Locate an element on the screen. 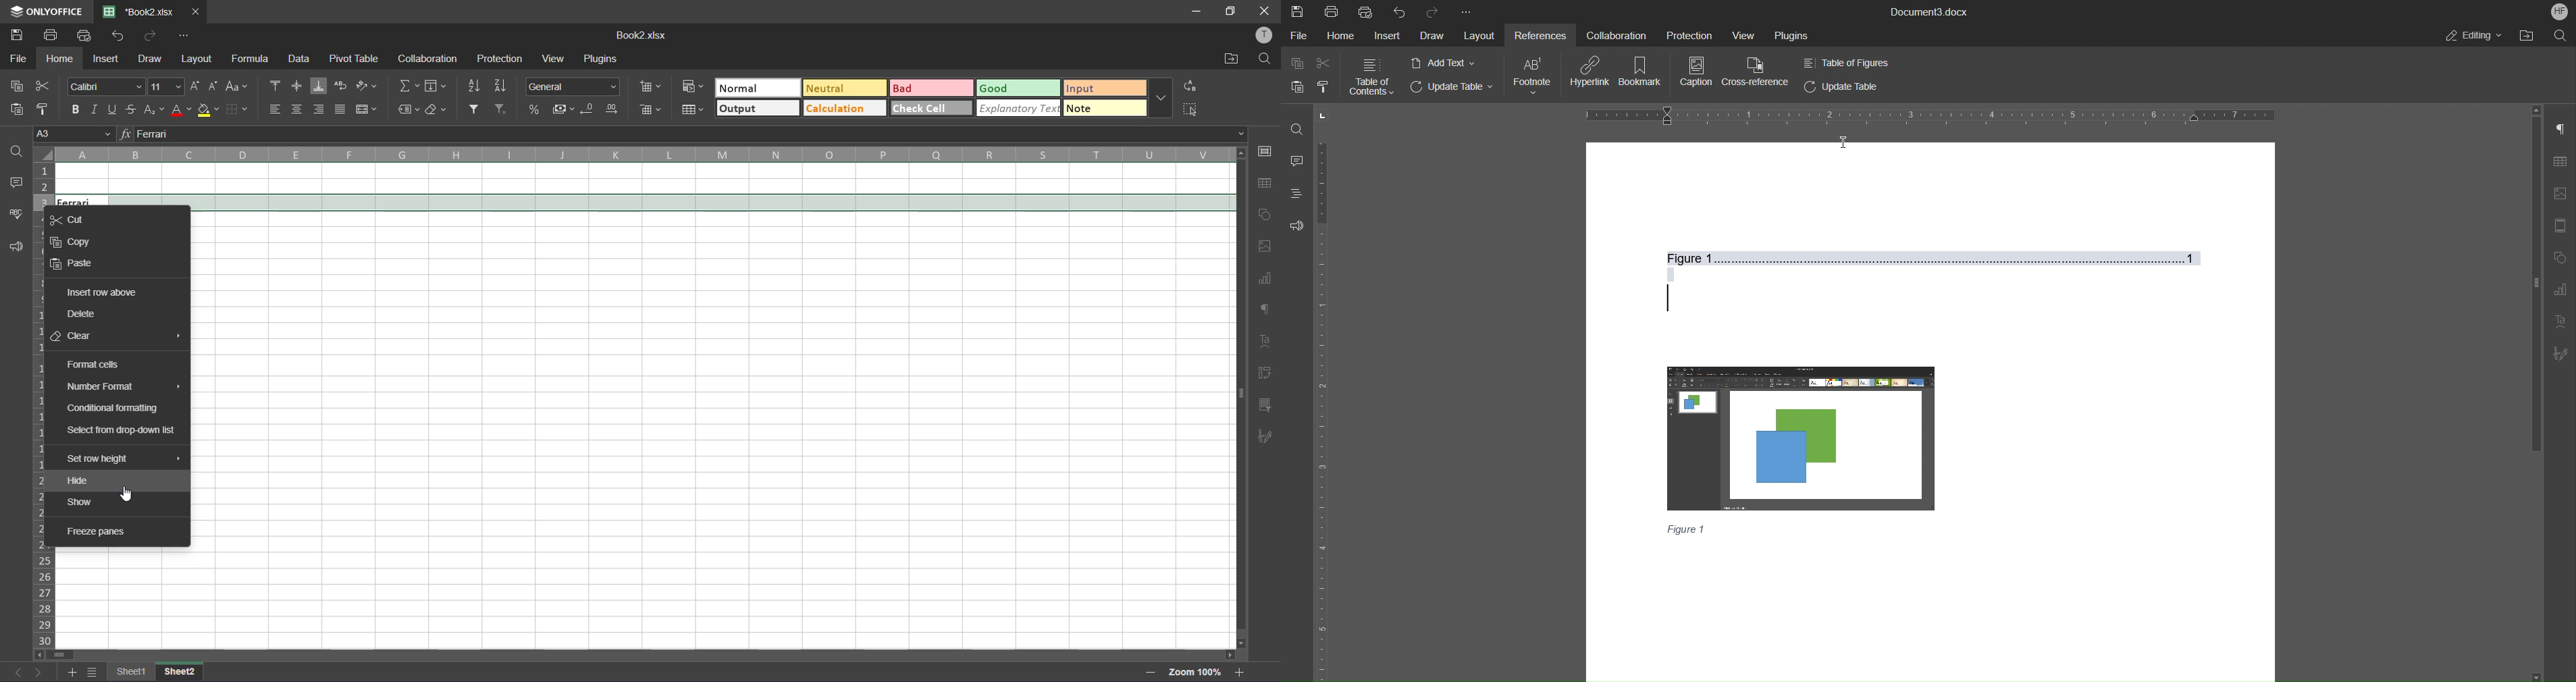  maximize is located at coordinates (1231, 12).